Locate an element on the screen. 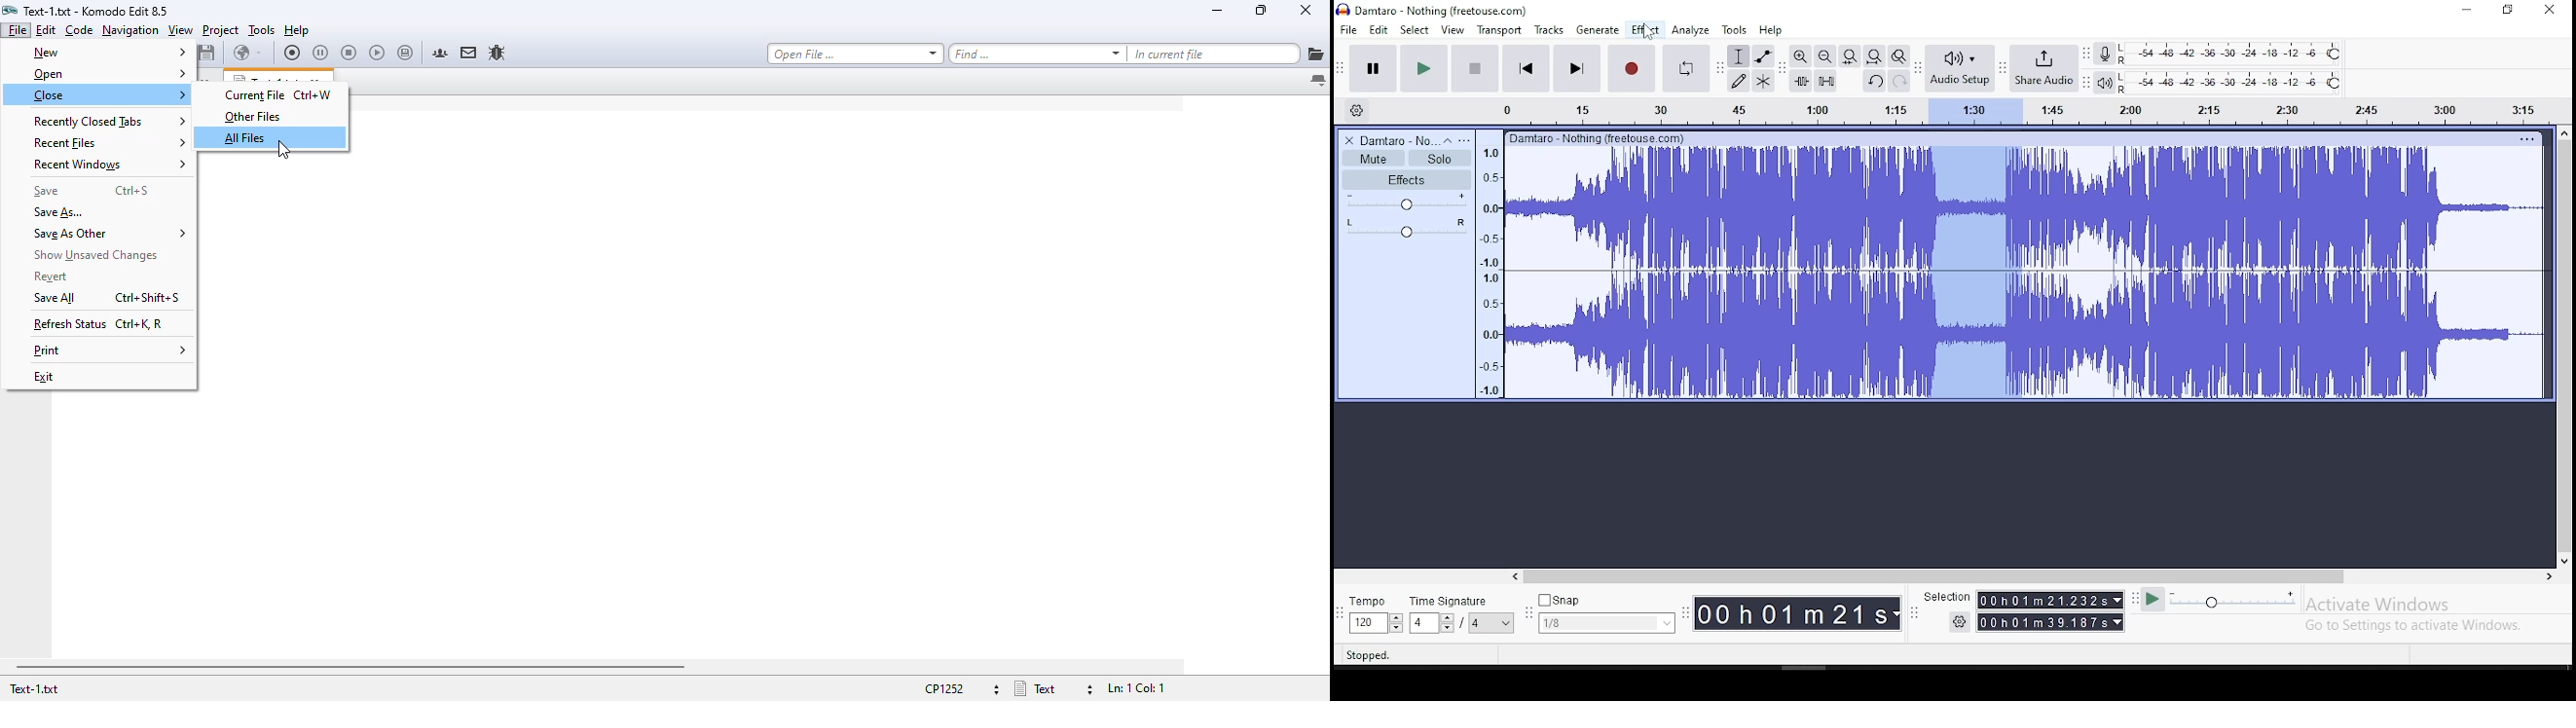  right is located at coordinates (2548, 576).